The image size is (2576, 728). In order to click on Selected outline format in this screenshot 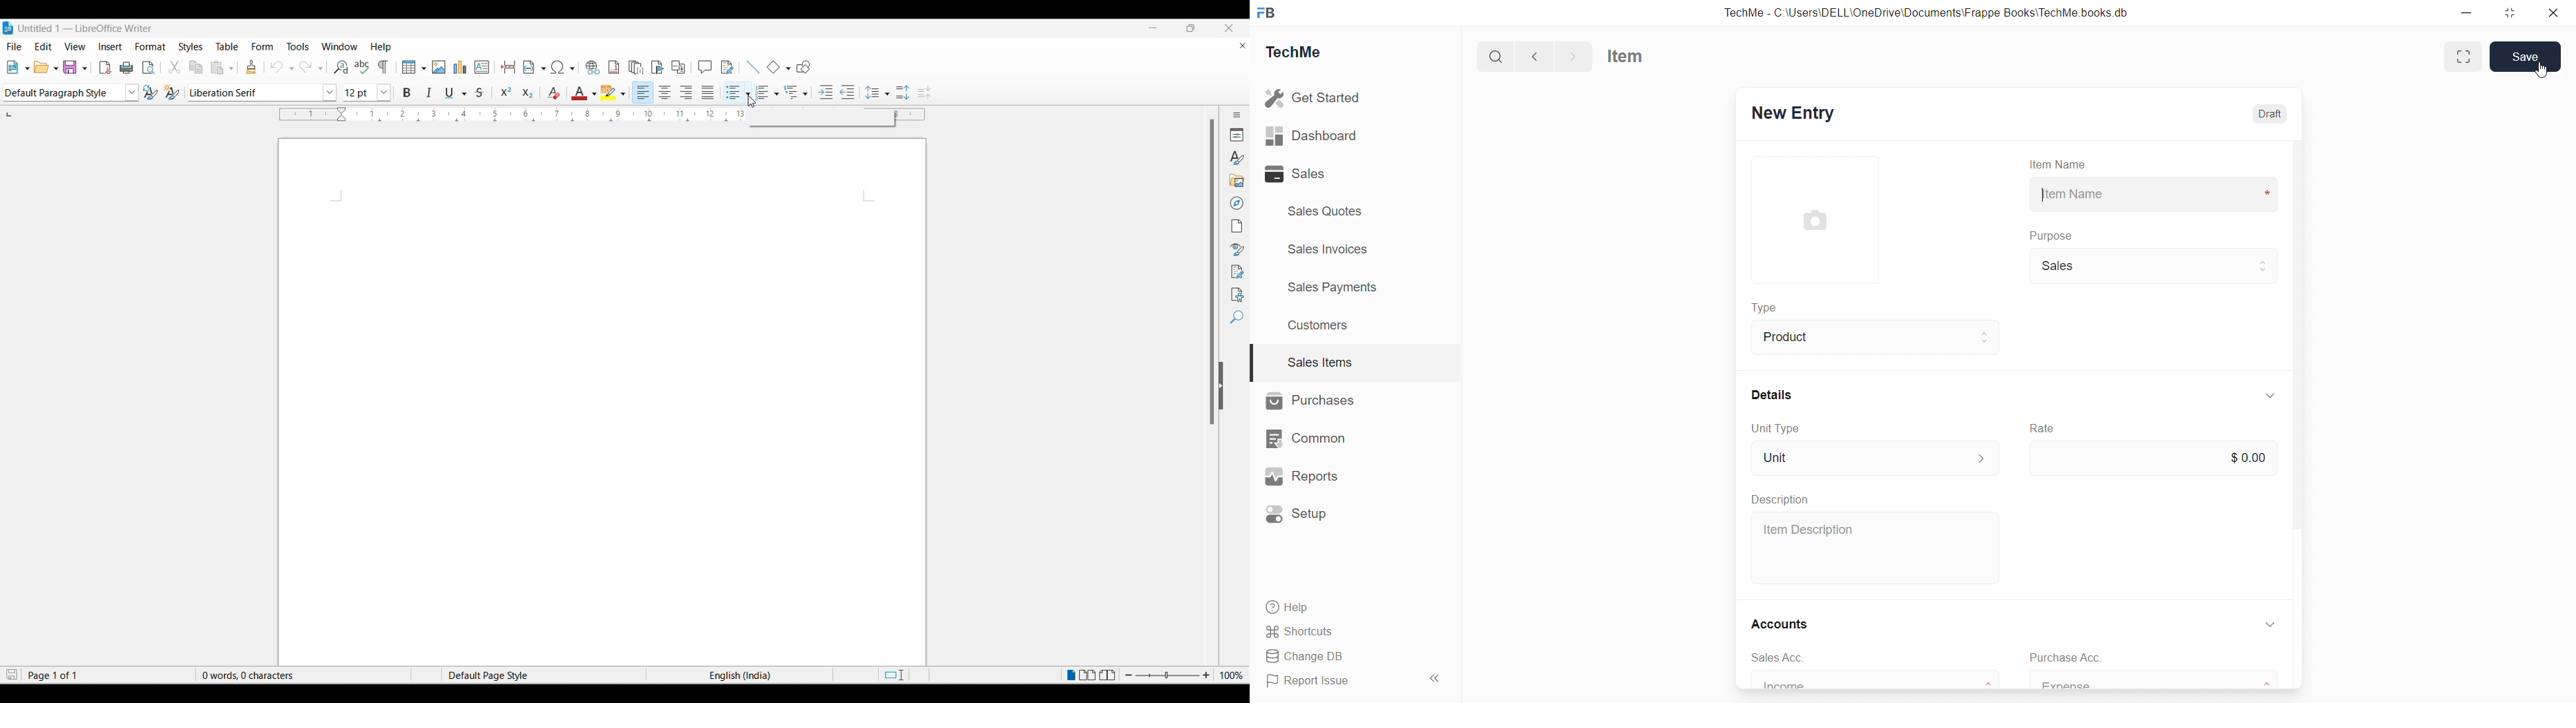, I will do `click(796, 92)`.